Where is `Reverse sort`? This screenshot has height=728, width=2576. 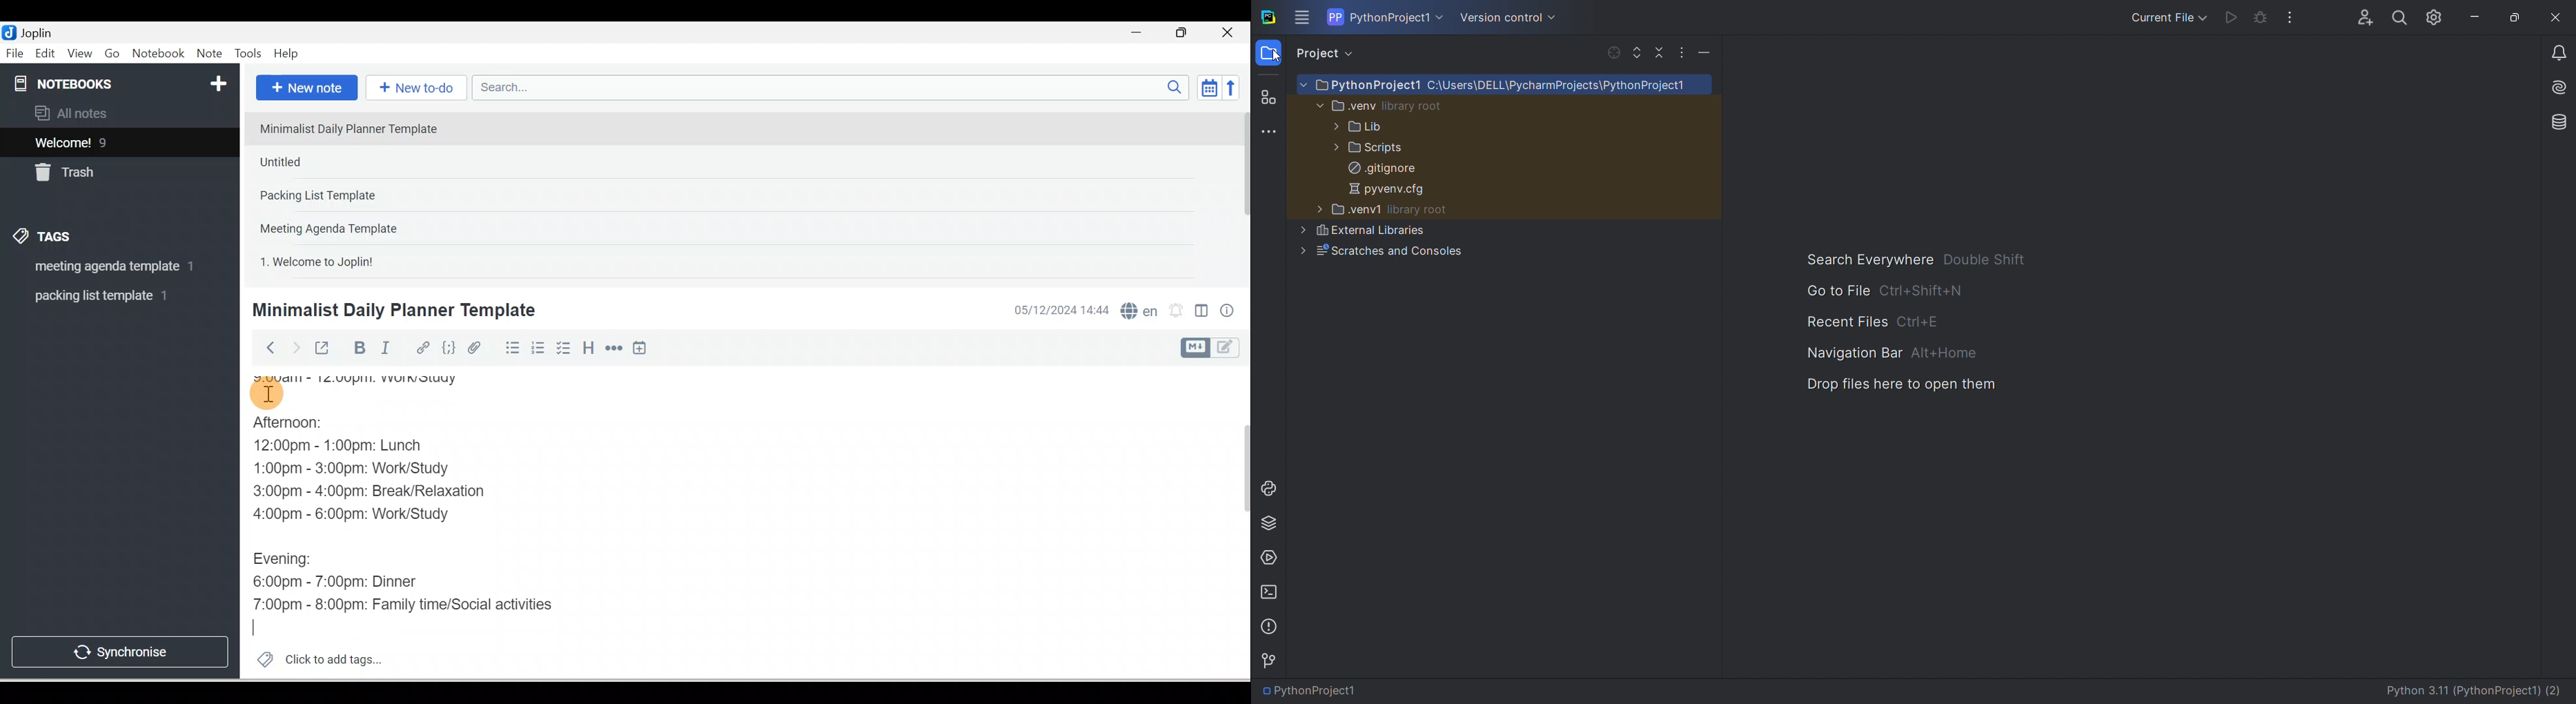
Reverse sort is located at coordinates (1235, 87).